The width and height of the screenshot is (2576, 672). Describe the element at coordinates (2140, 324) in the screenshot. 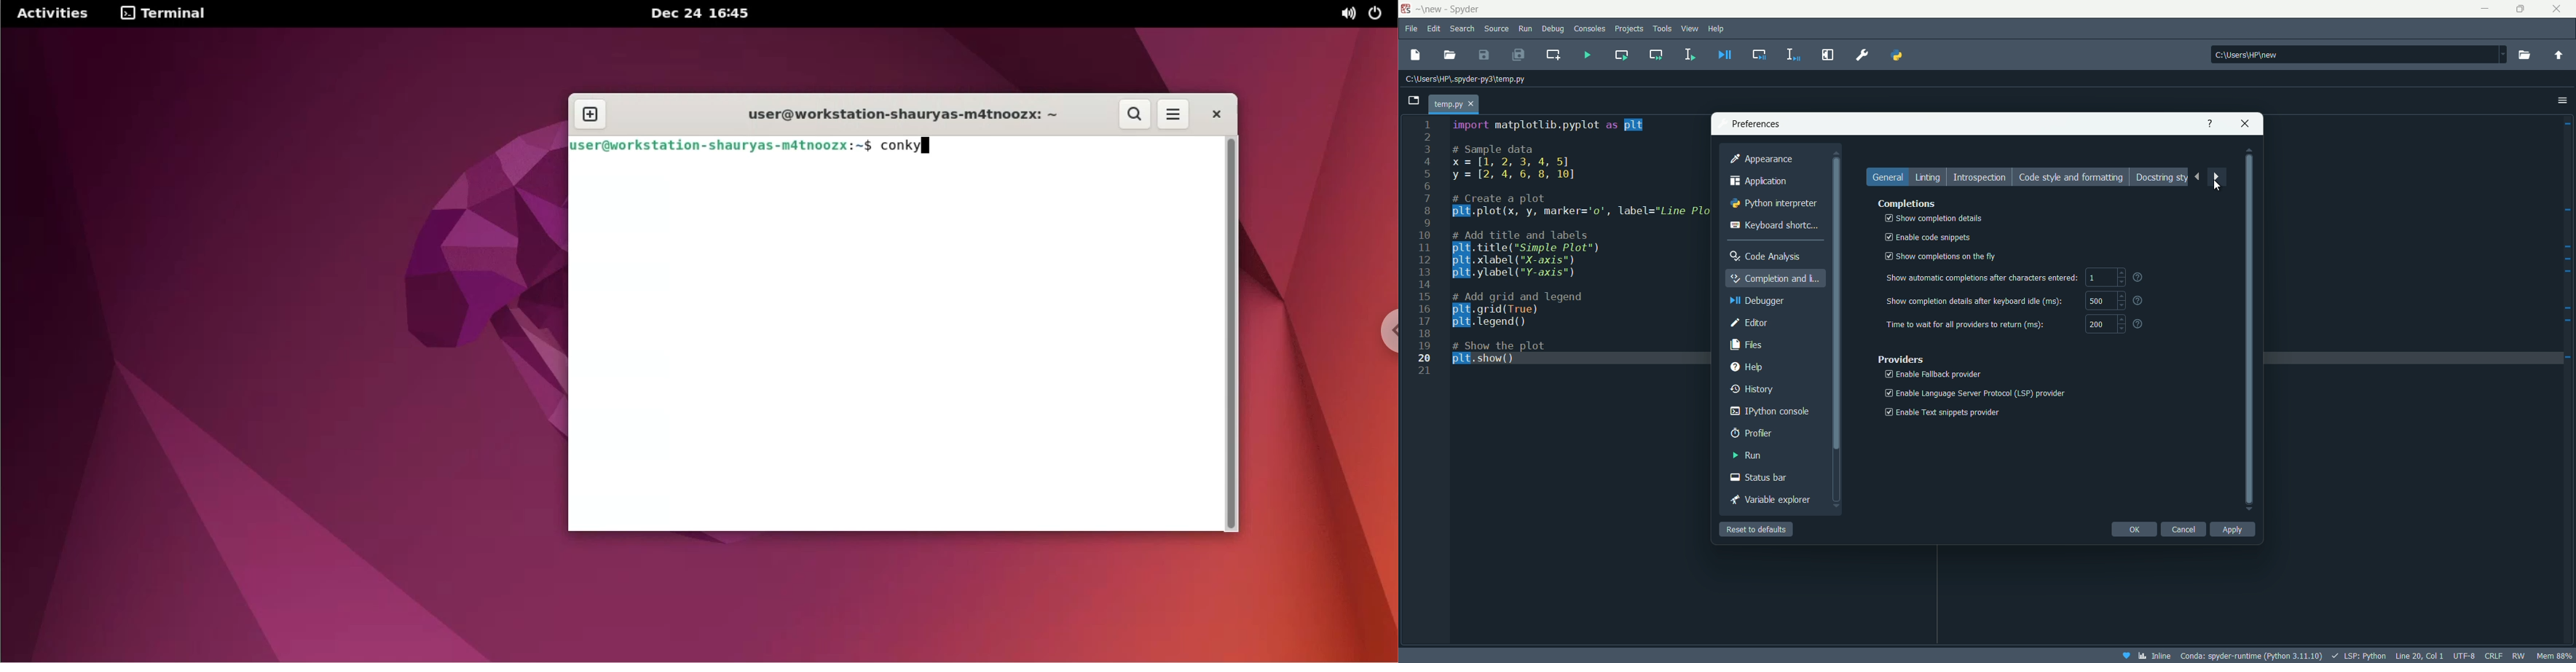

I see `question mark` at that location.